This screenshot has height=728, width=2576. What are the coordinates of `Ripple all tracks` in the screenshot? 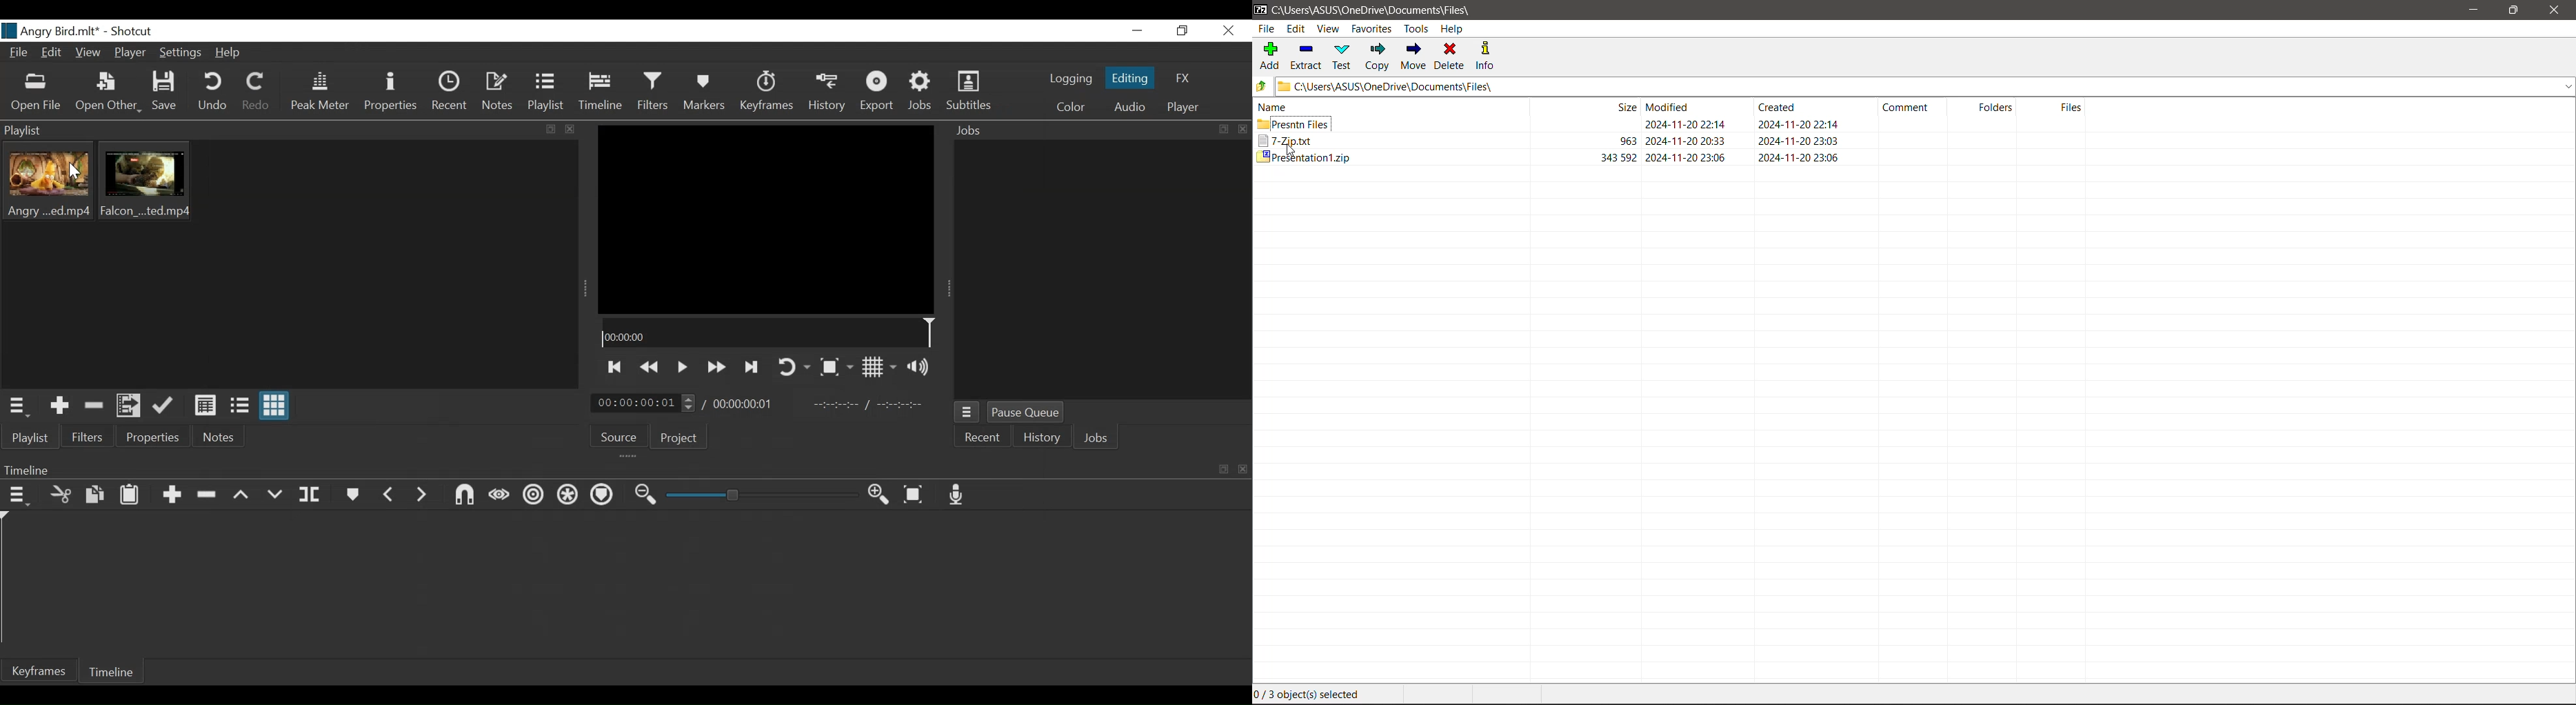 It's located at (566, 495).